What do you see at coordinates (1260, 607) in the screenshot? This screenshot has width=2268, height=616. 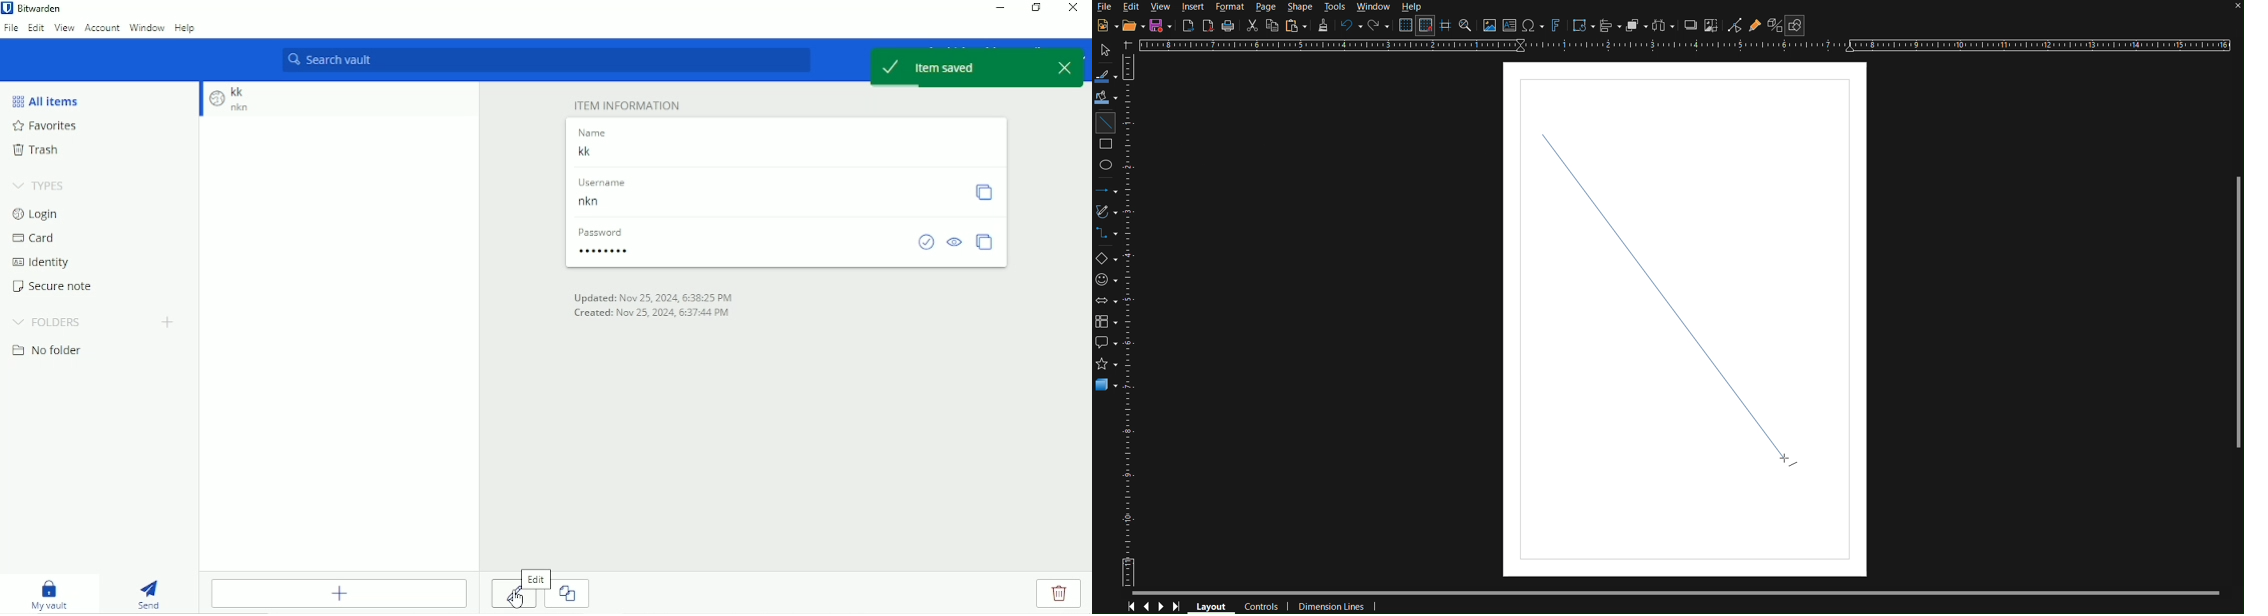 I see `Controls` at bounding box center [1260, 607].